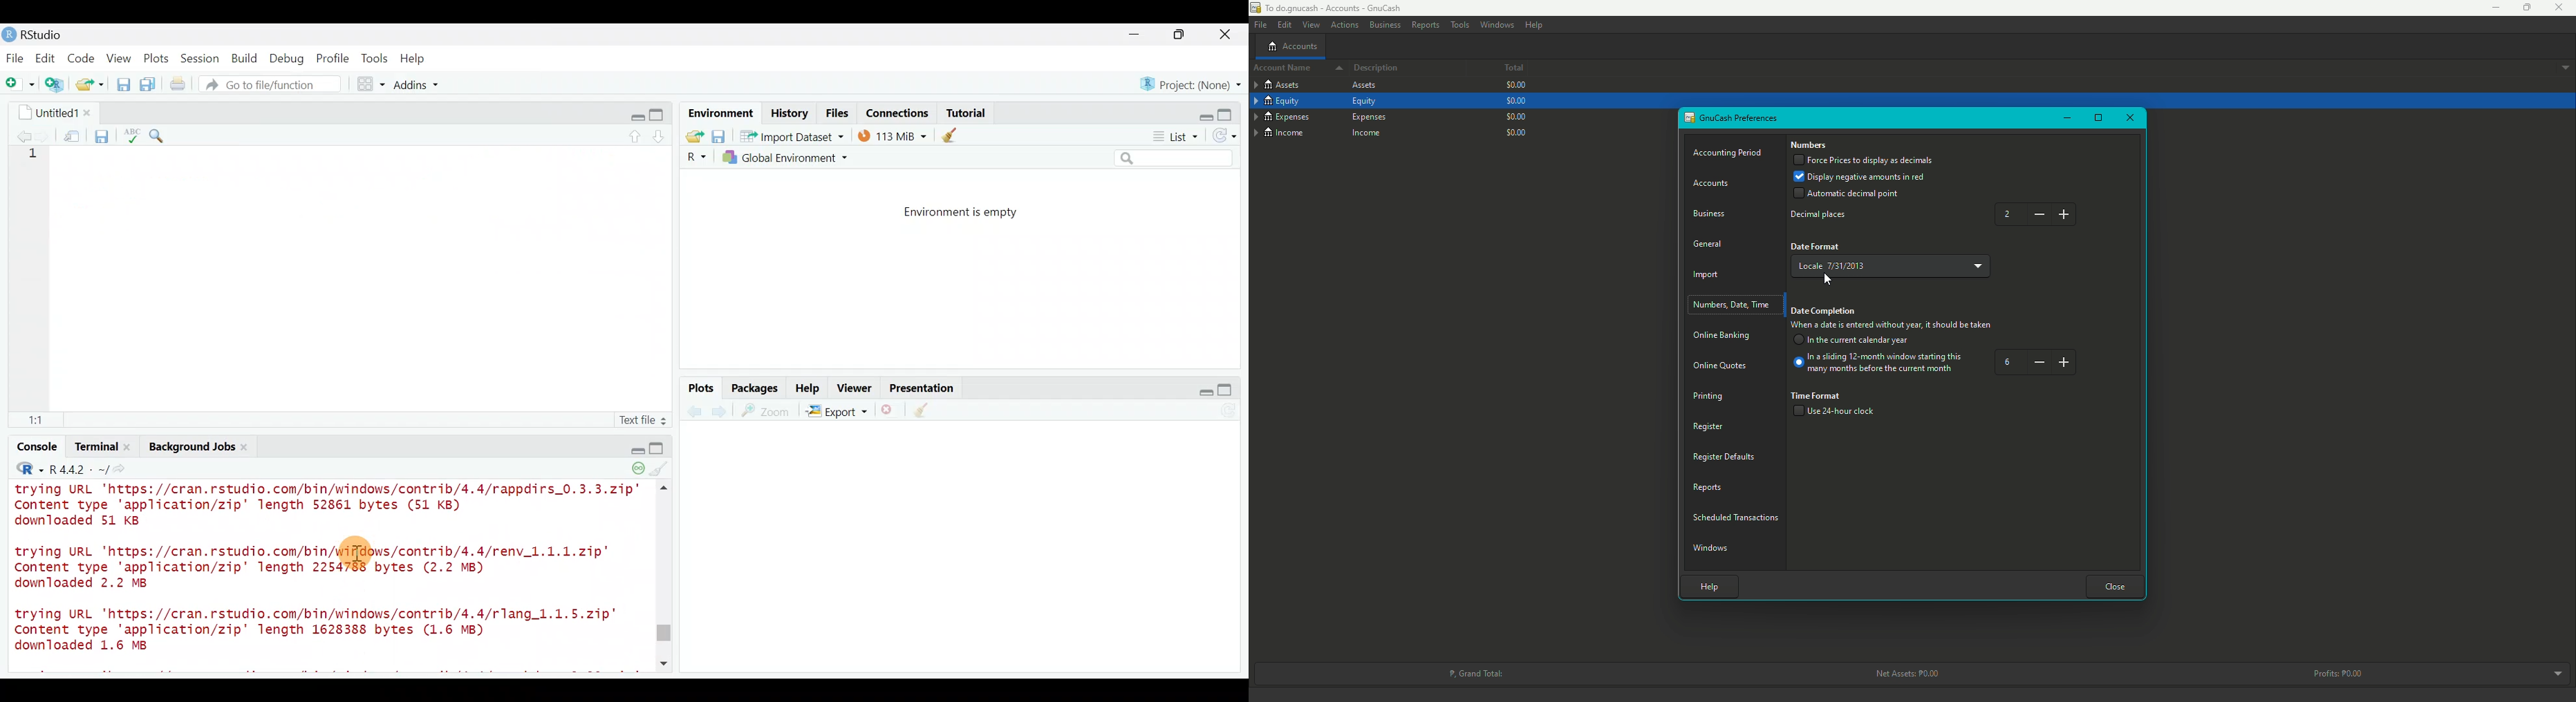  Describe the element at coordinates (1344, 26) in the screenshot. I see `Actions` at that location.